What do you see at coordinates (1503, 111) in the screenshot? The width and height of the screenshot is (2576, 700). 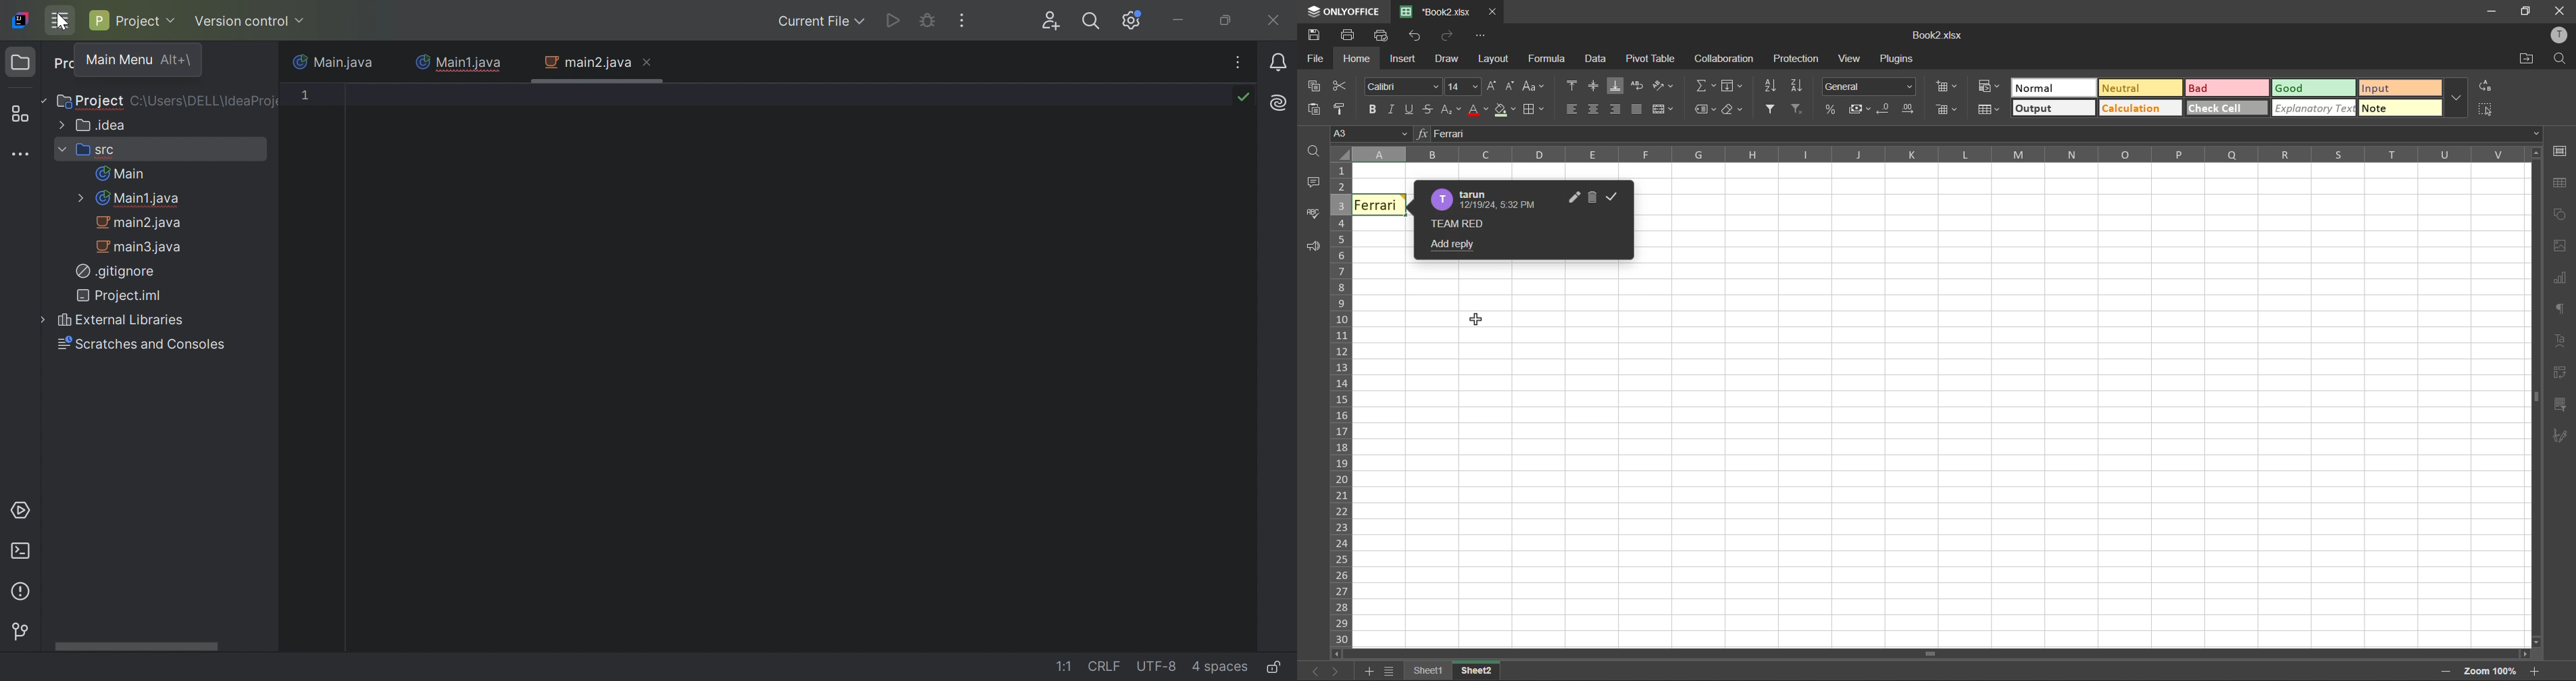 I see `fill color` at bounding box center [1503, 111].